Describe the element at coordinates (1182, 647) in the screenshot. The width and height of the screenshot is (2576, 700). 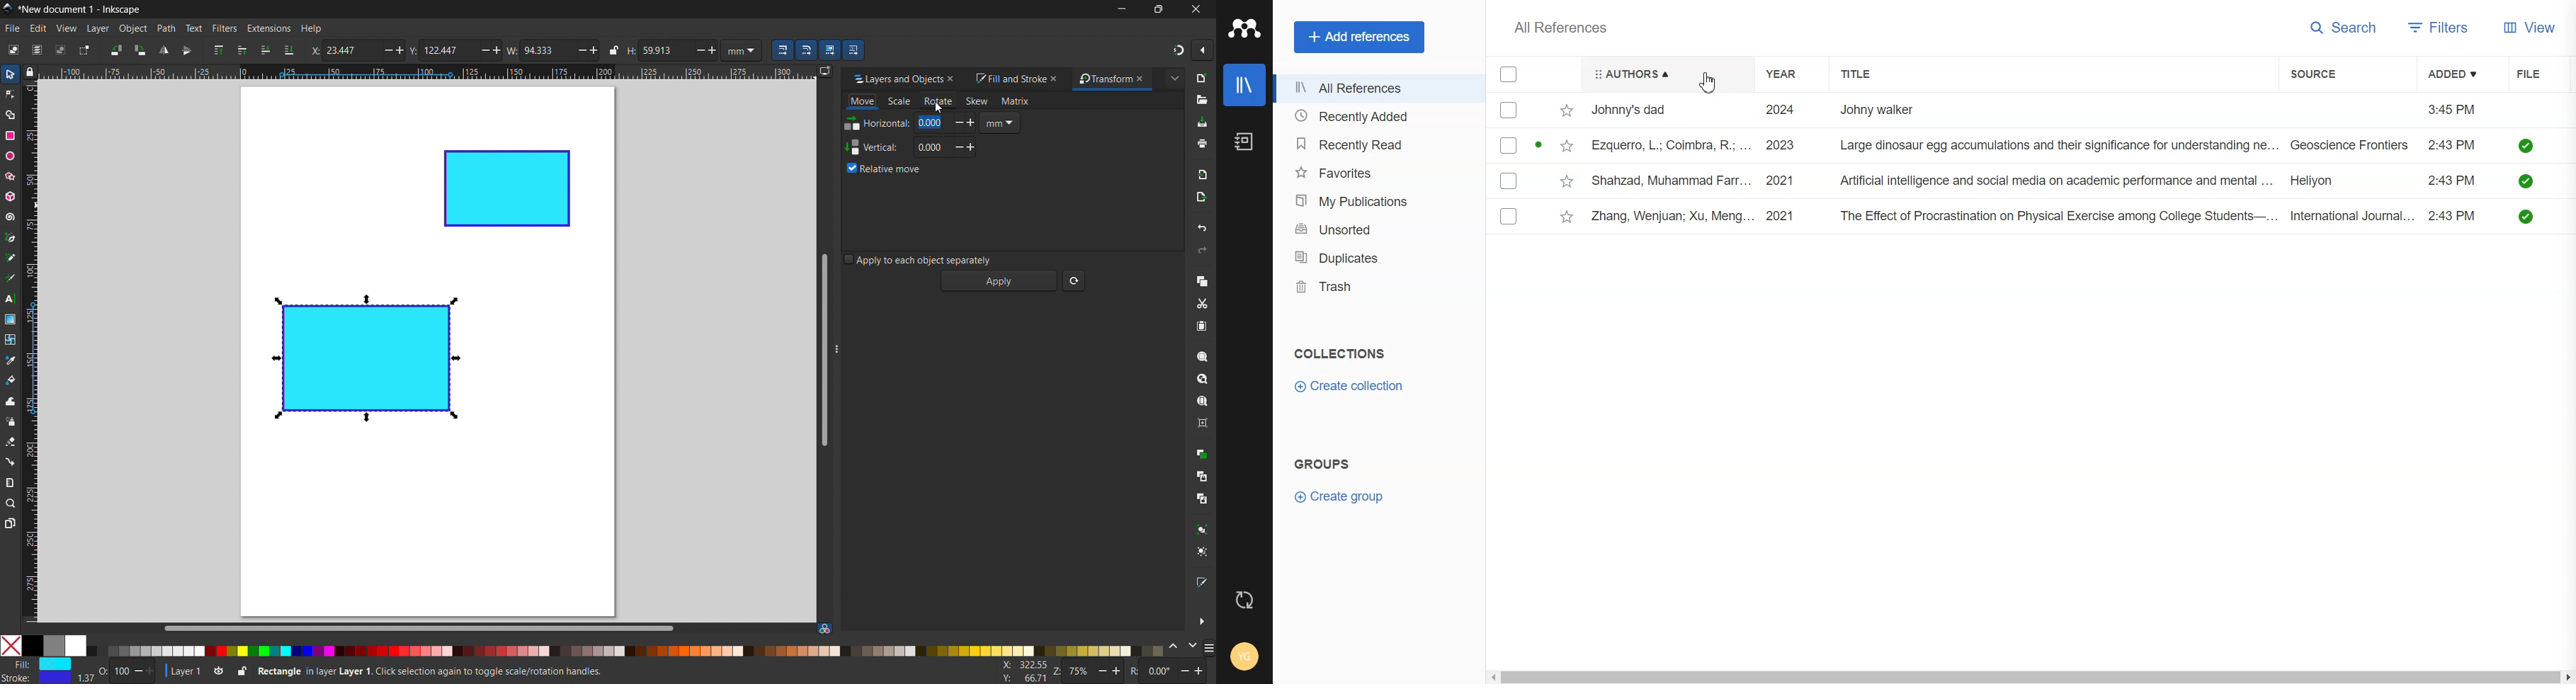
I see `change color schemes` at that location.